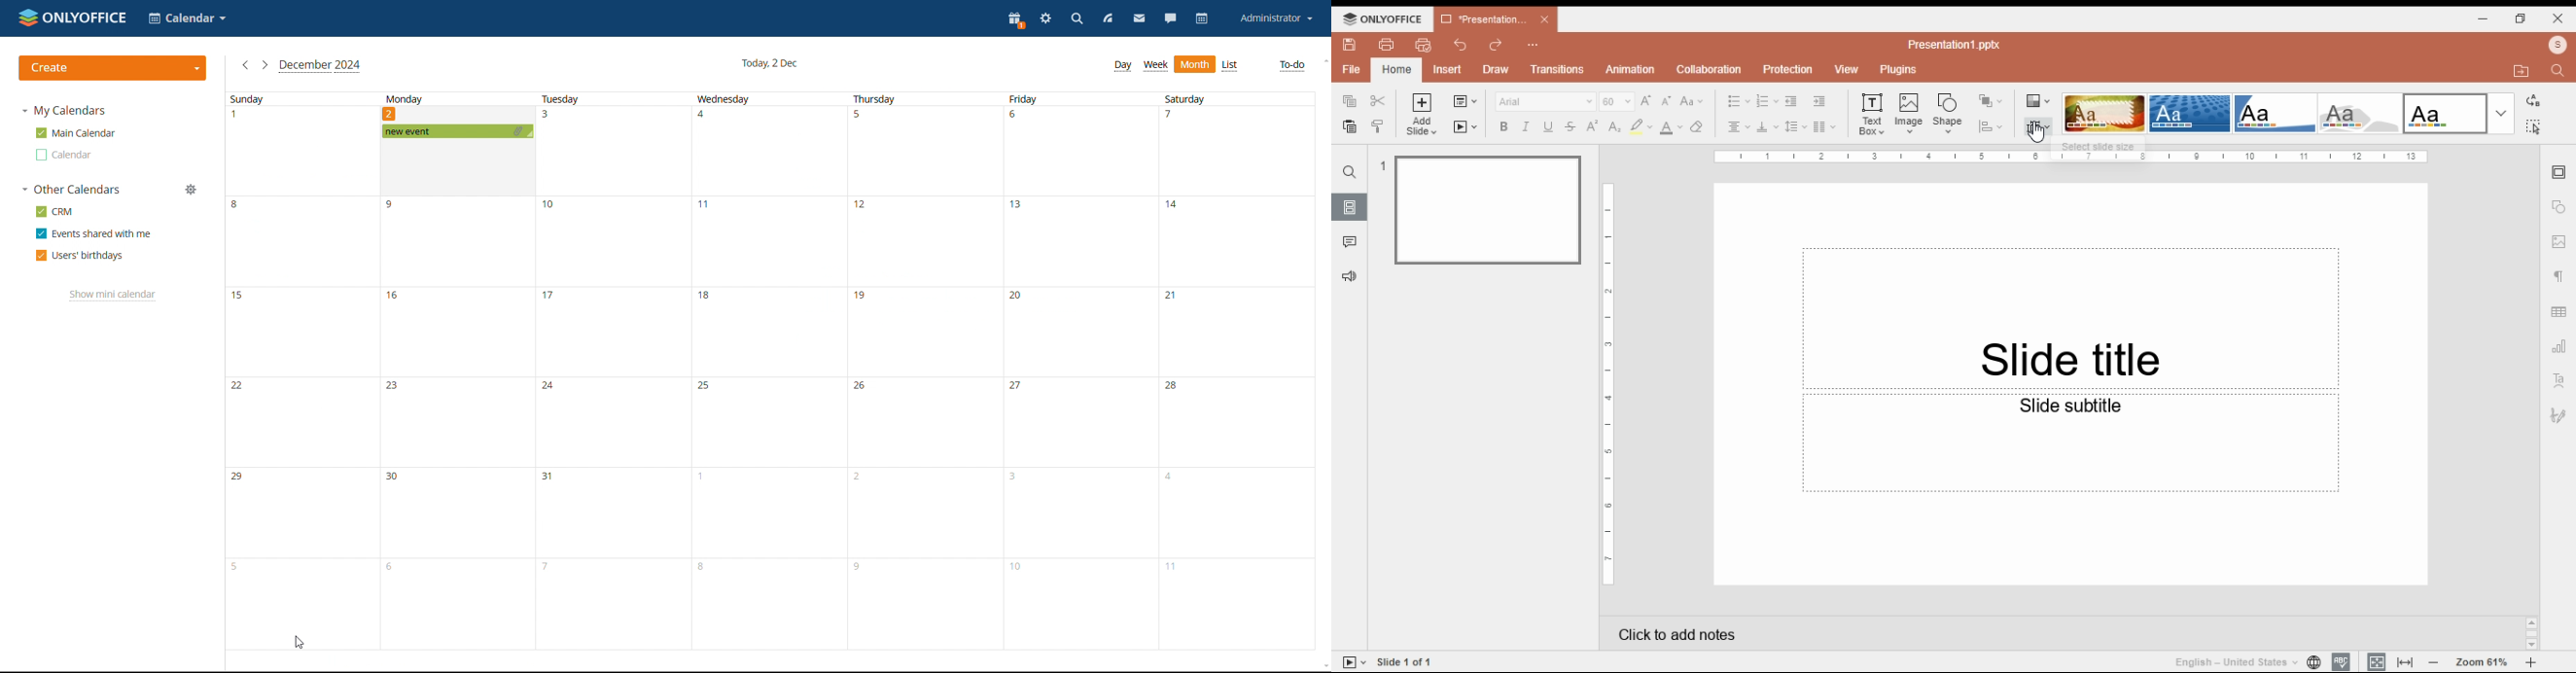 This screenshot has height=700, width=2576. What do you see at coordinates (1958, 44) in the screenshot?
I see `Presentation1.pptx` at bounding box center [1958, 44].